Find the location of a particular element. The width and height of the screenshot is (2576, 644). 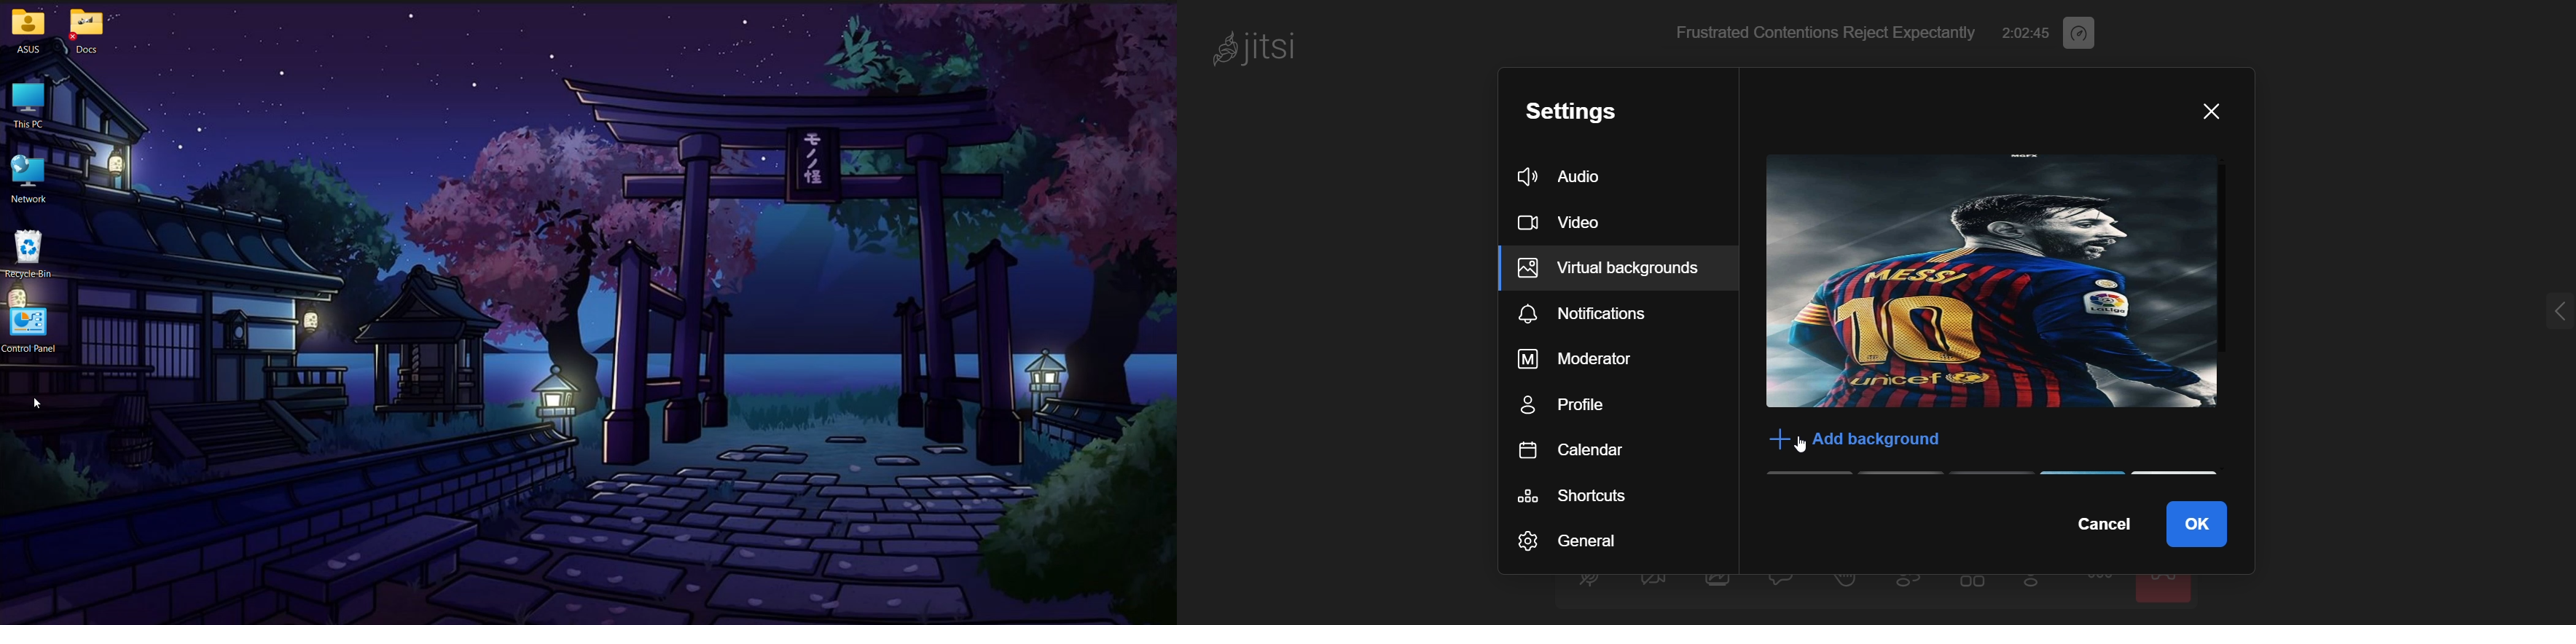

toggle view is located at coordinates (1973, 586).